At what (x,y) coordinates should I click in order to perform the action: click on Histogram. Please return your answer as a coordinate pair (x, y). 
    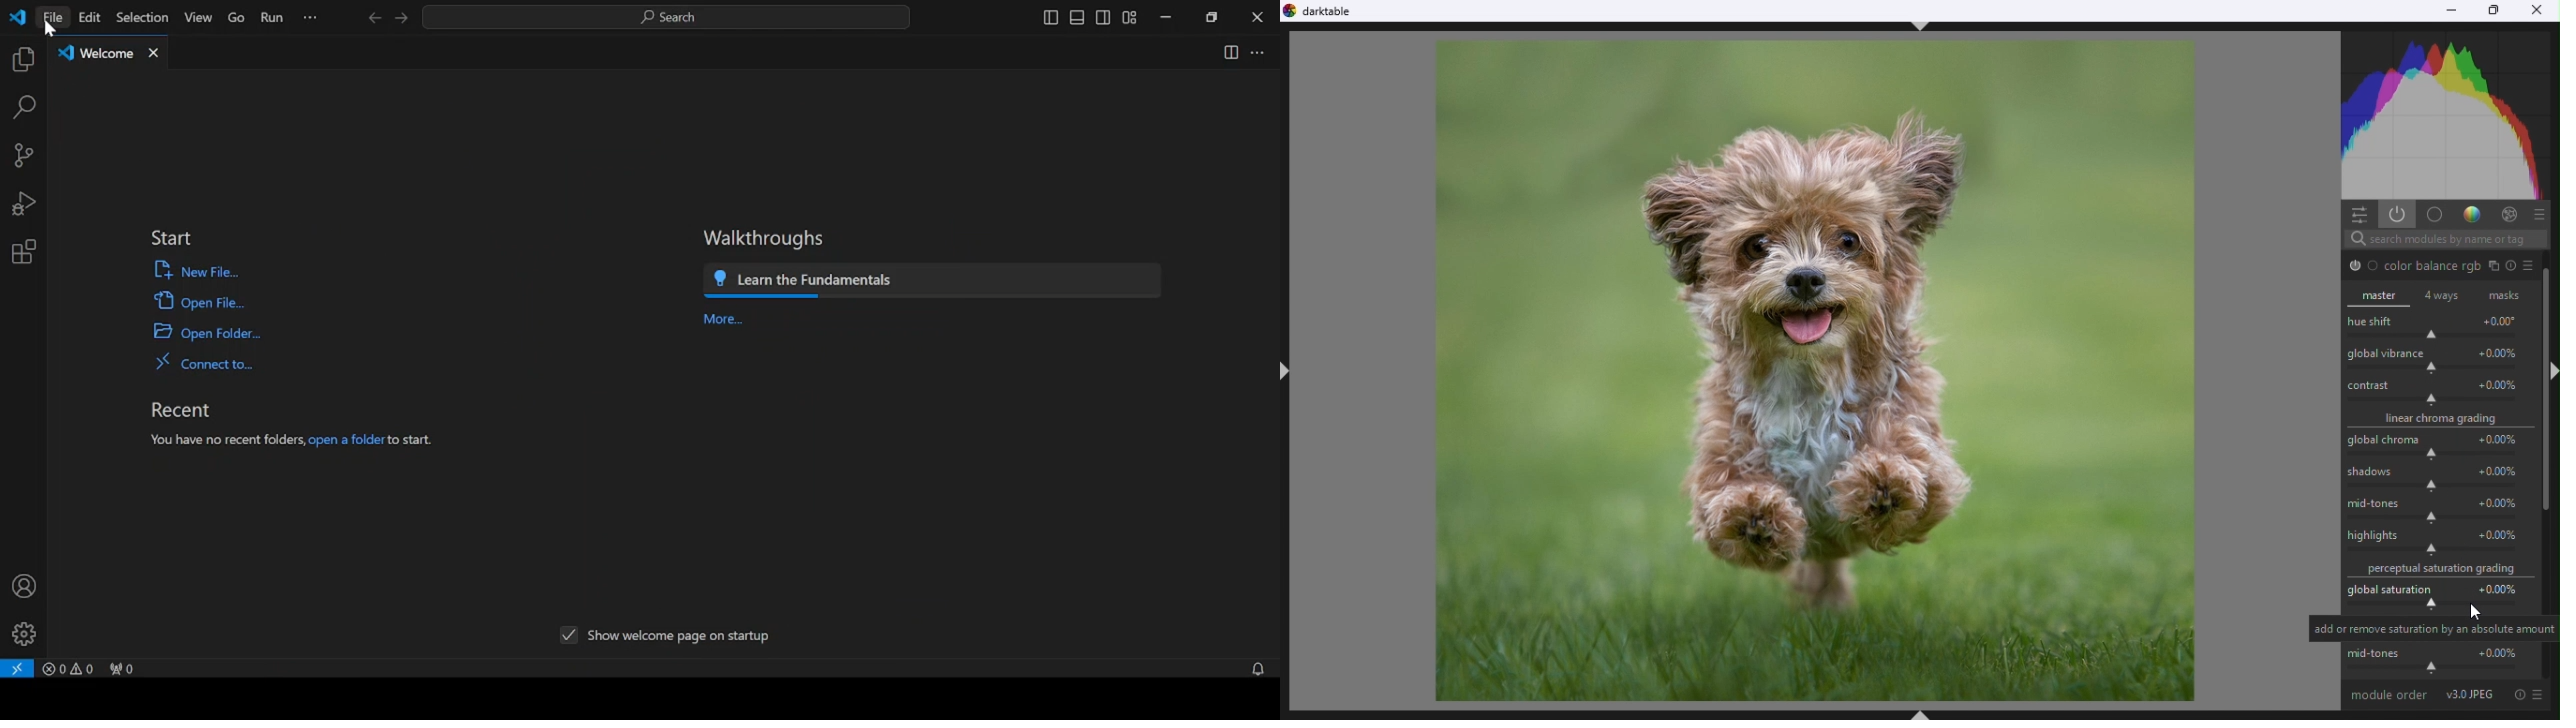
    Looking at the image, I should click on (2447, 114).